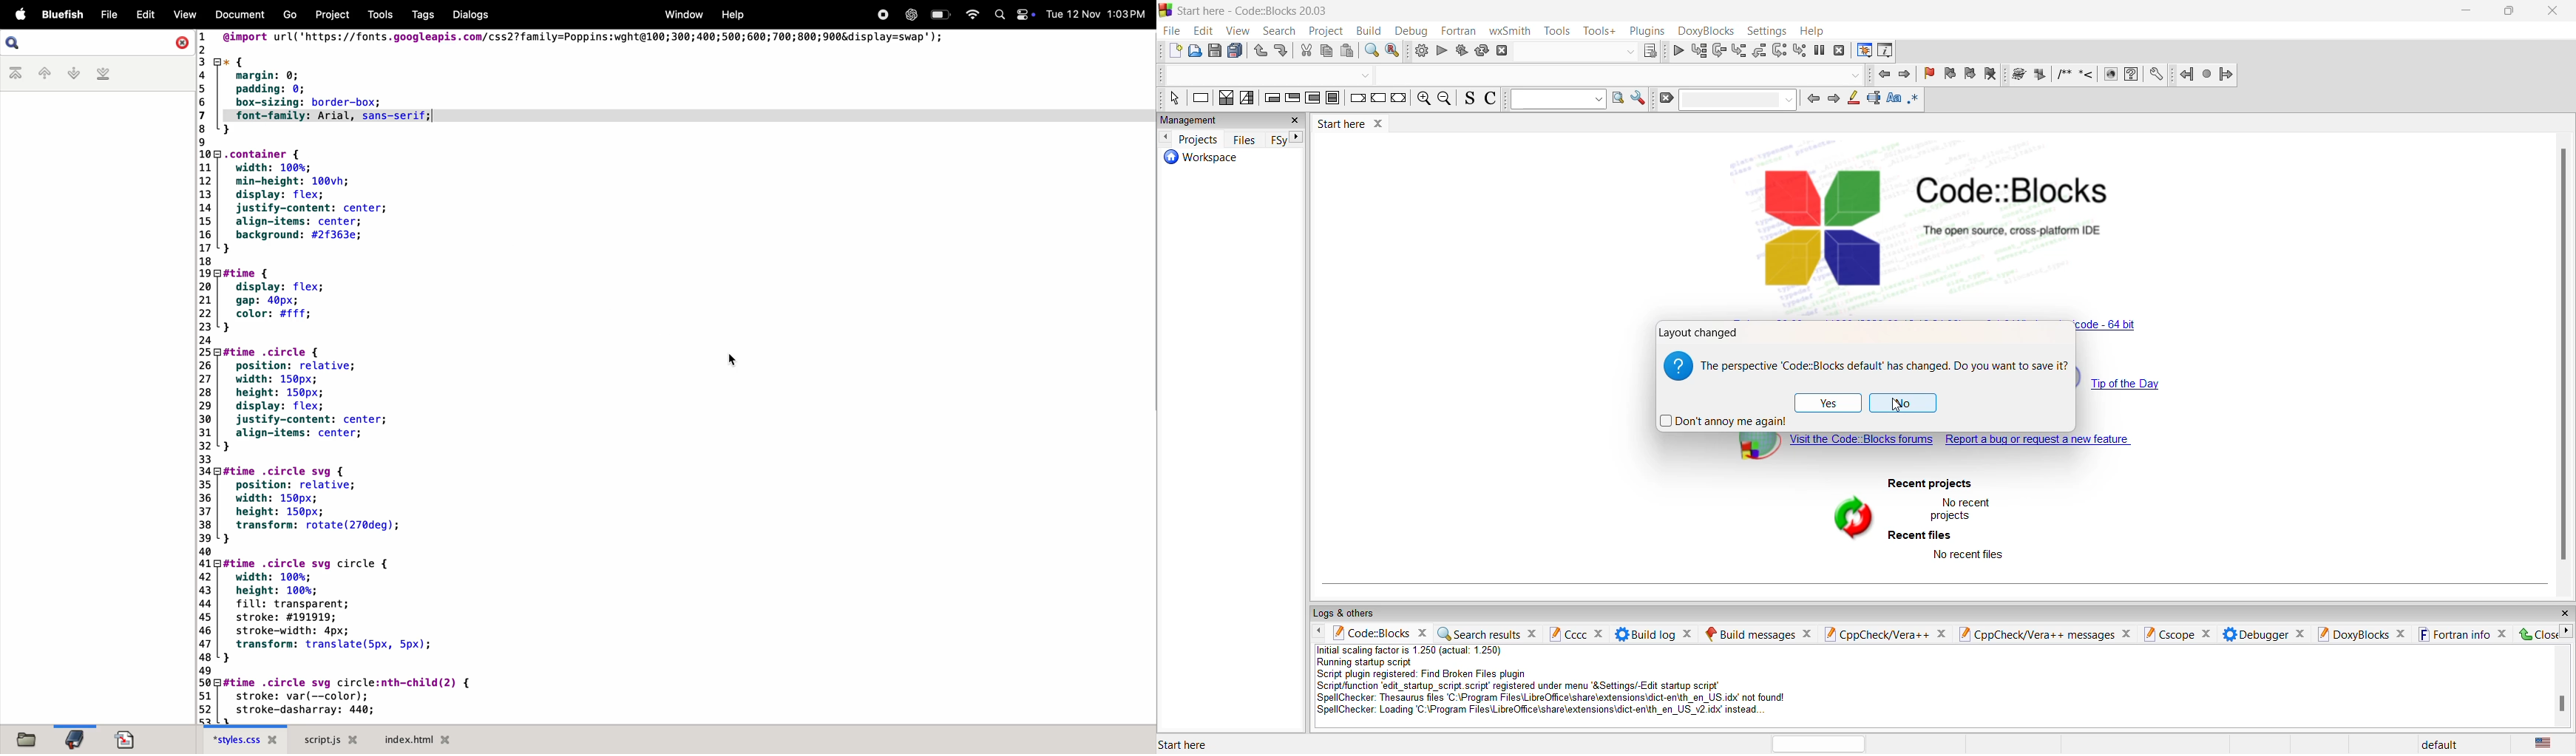 This screenshot has height=756, width=2576. I want to click on continue instruction, so click(1379, 97).